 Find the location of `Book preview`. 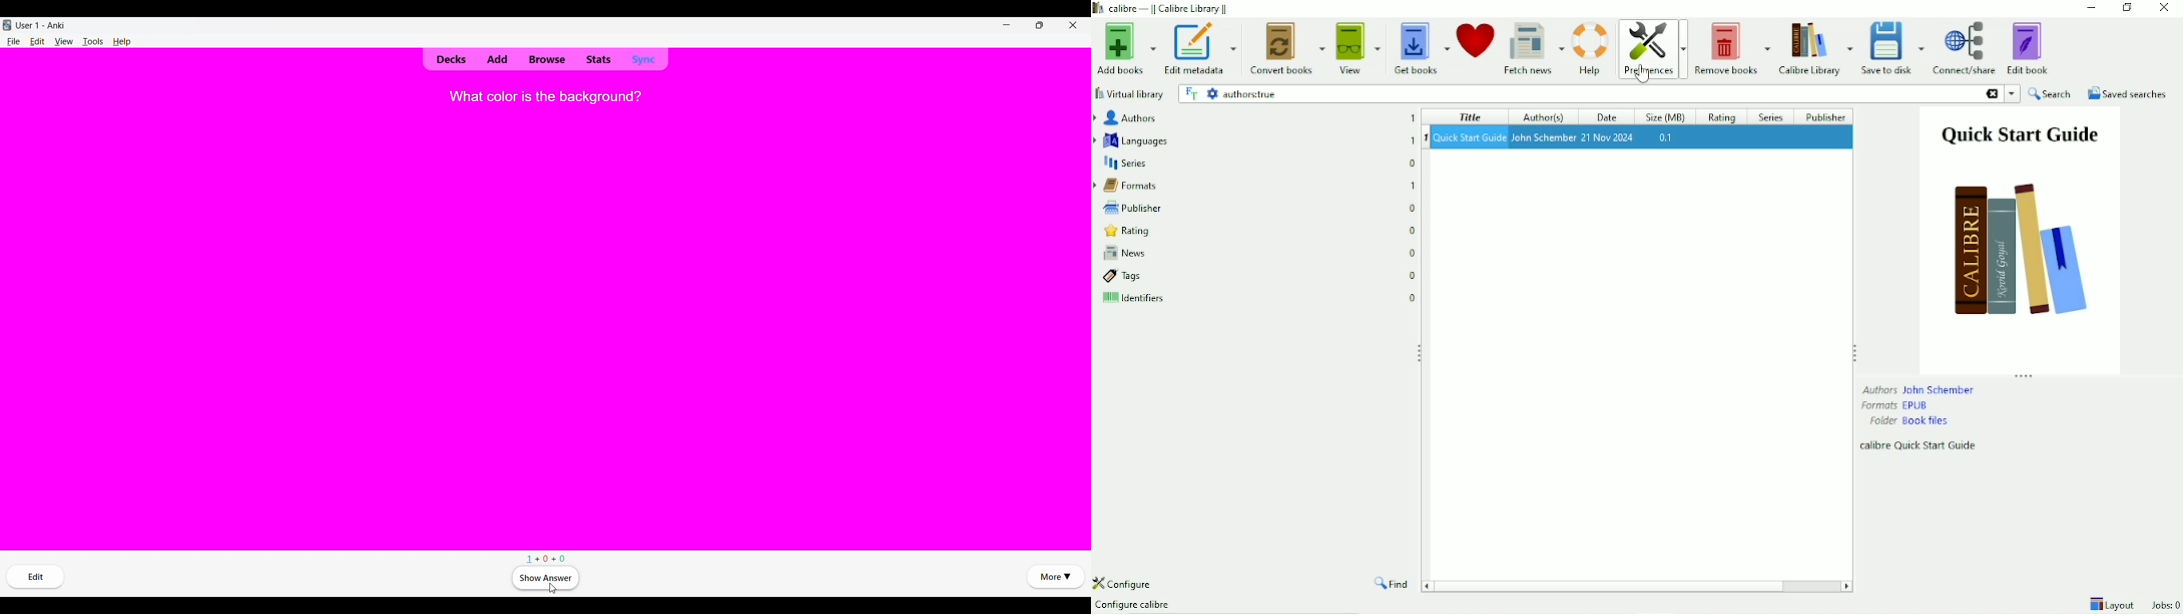

Book preview is located at coordinates (2019, 239).